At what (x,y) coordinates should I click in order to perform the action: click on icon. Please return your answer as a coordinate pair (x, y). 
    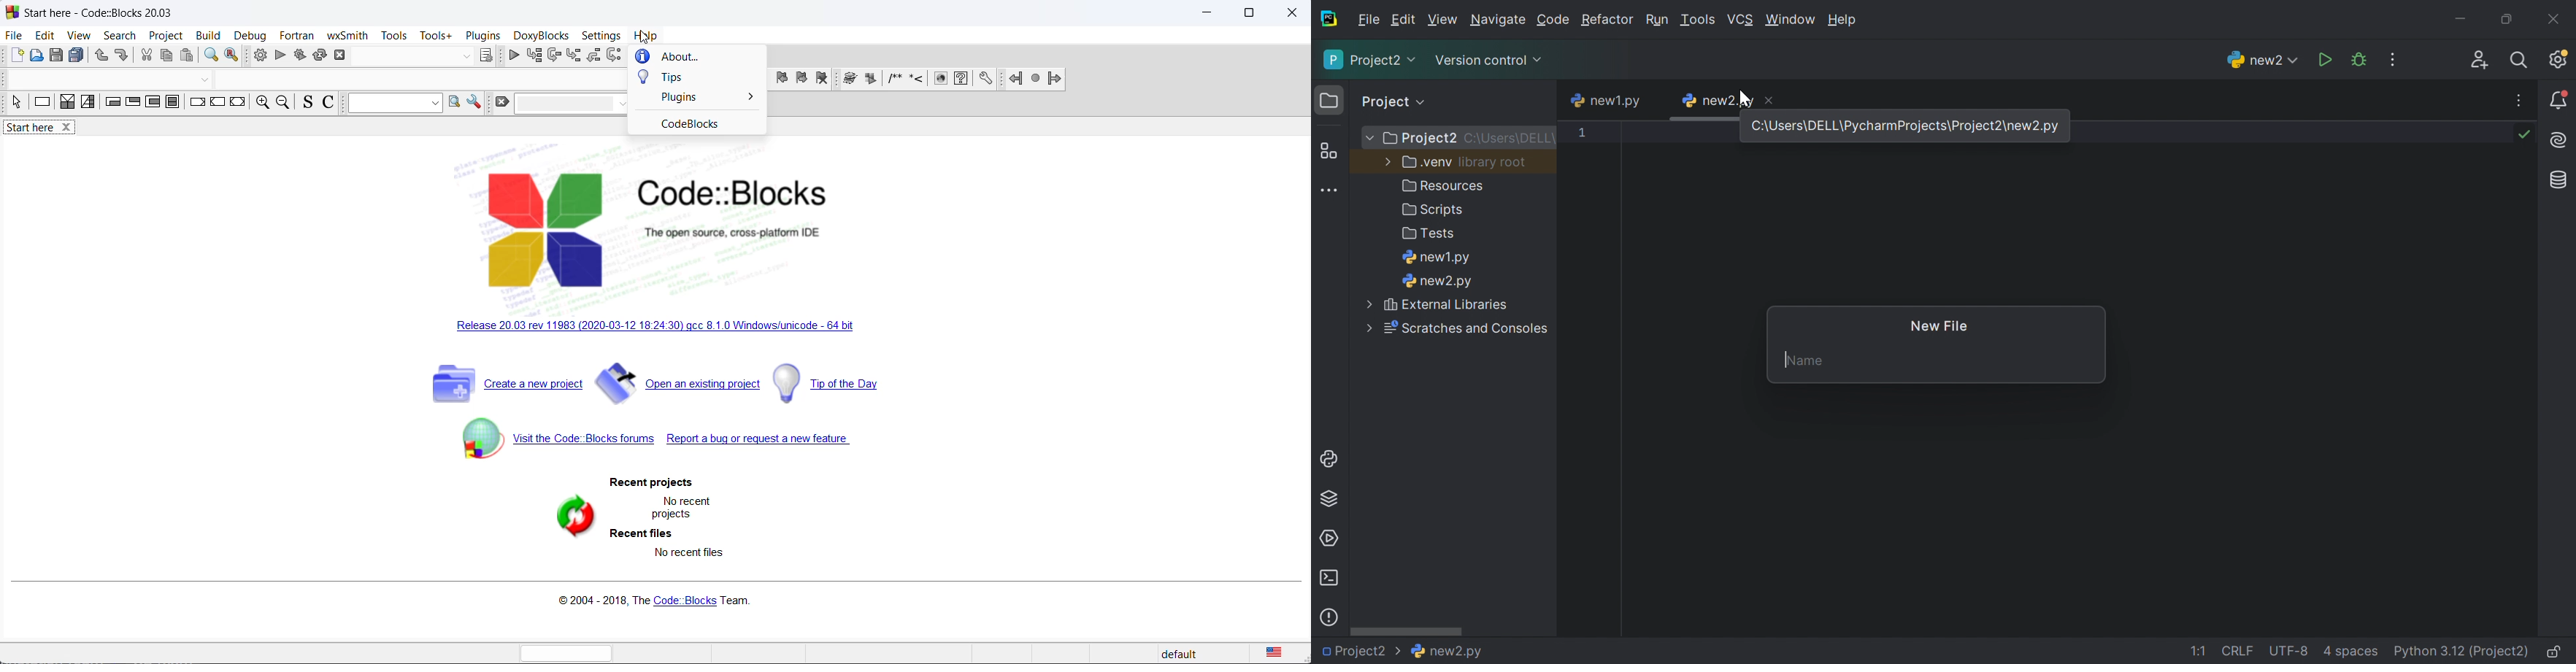
    Looking at the image, I should click on (894, 80).